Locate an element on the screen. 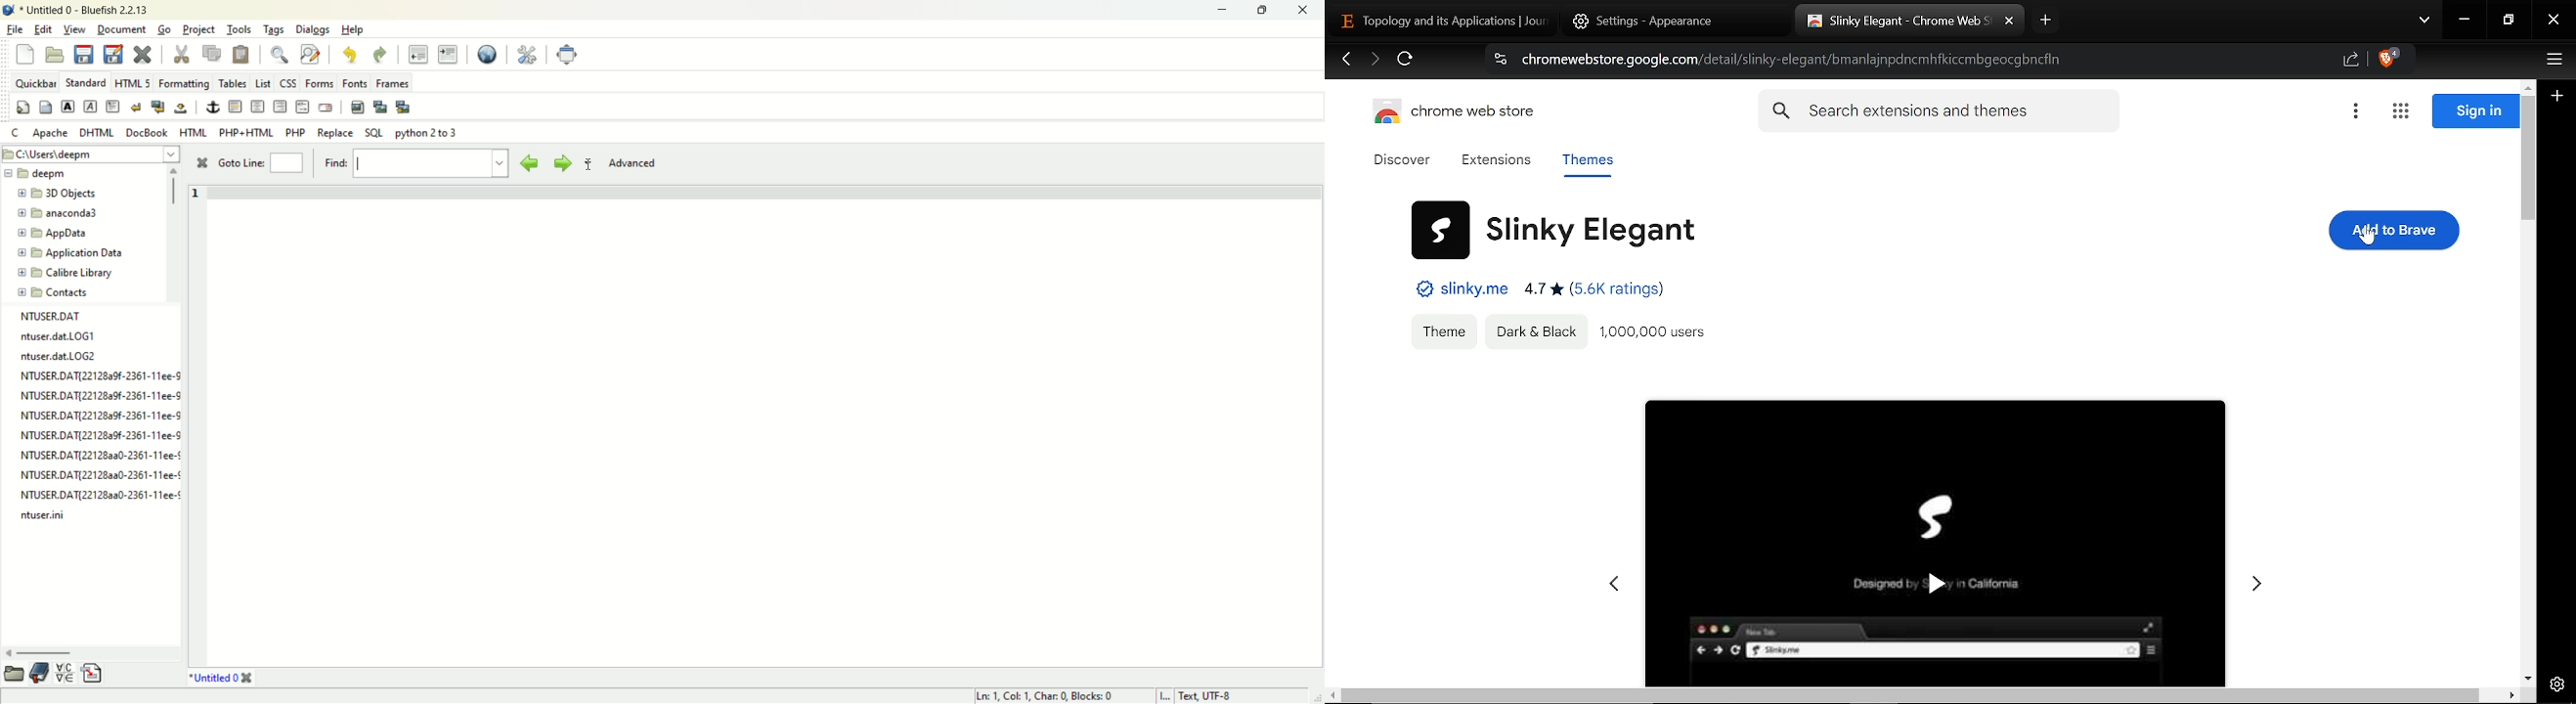  preview in browser is located at coordinates (488, 54).